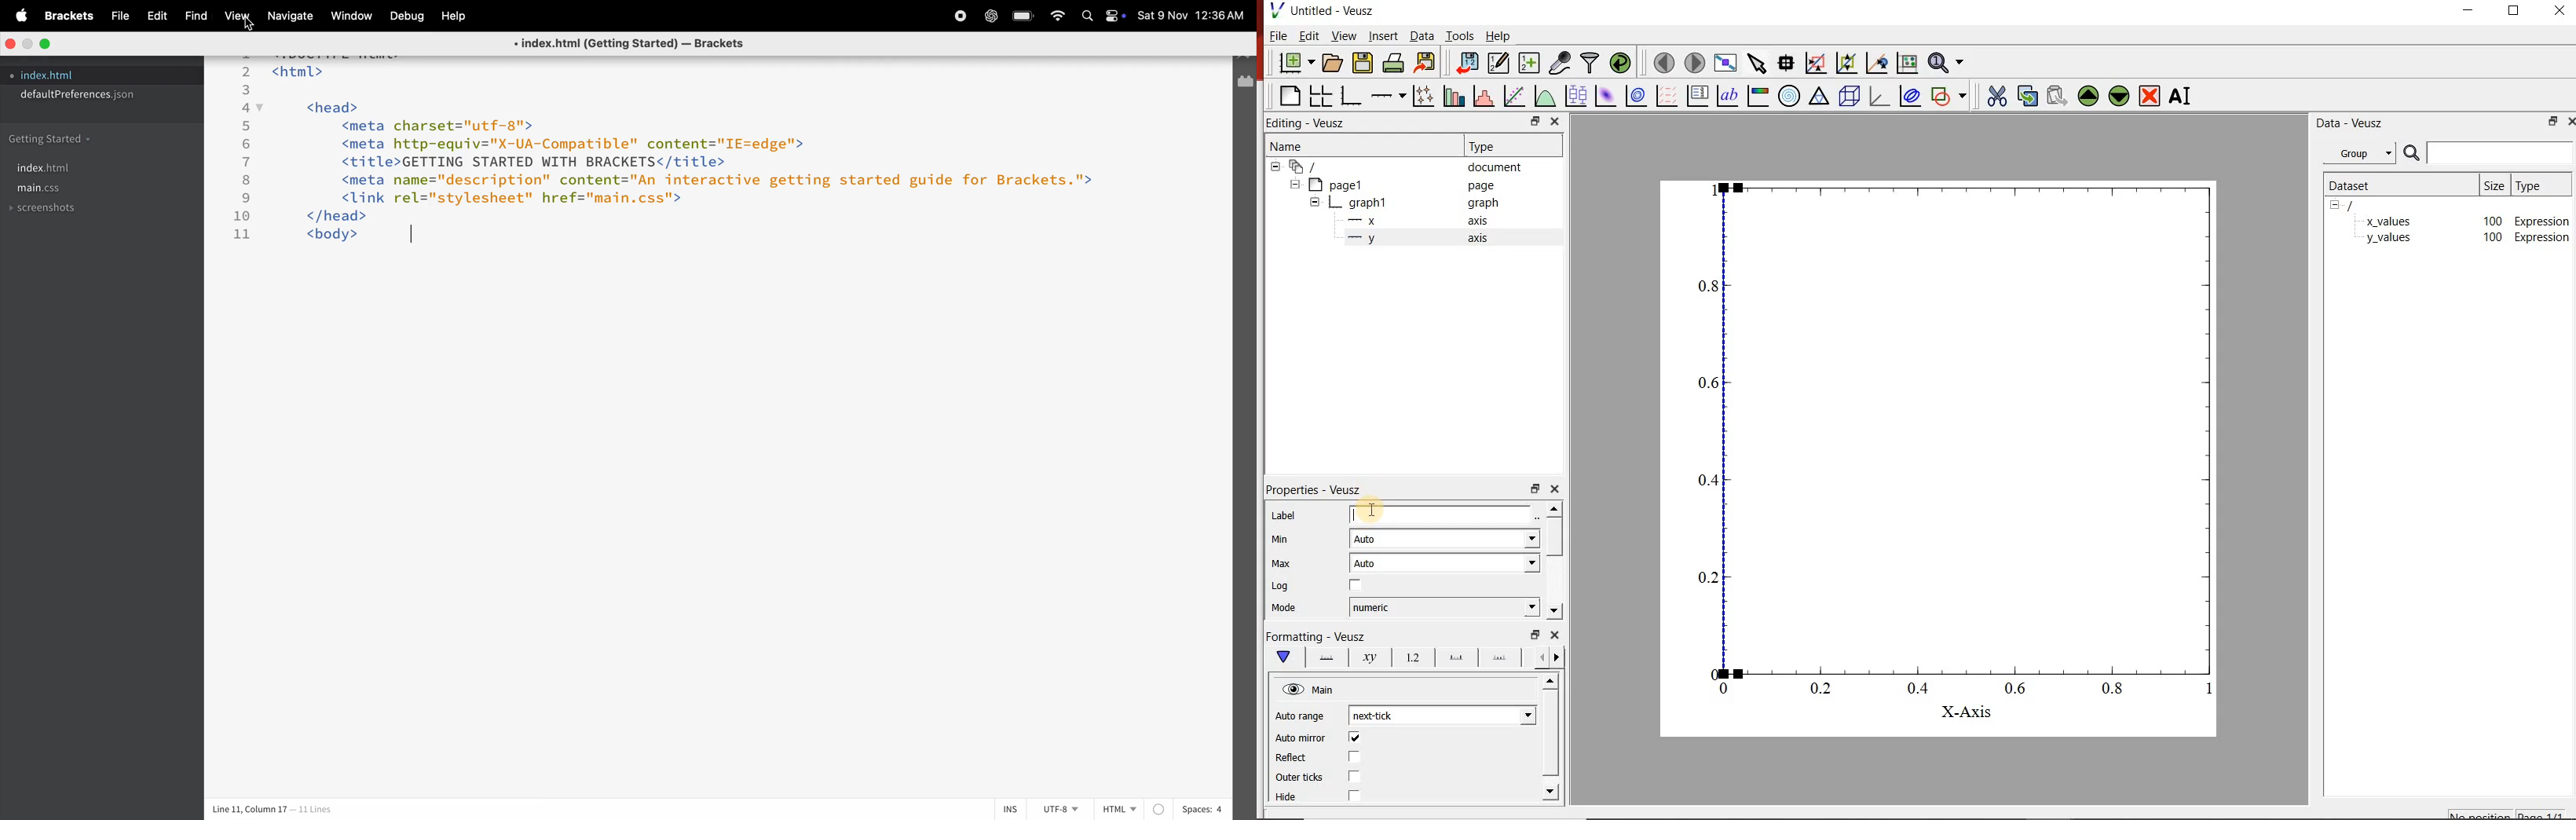 The image size is (2576, 840). Describe the element at coordinates (1058, 809) in the screenshot. I see `utf-8` at that location.